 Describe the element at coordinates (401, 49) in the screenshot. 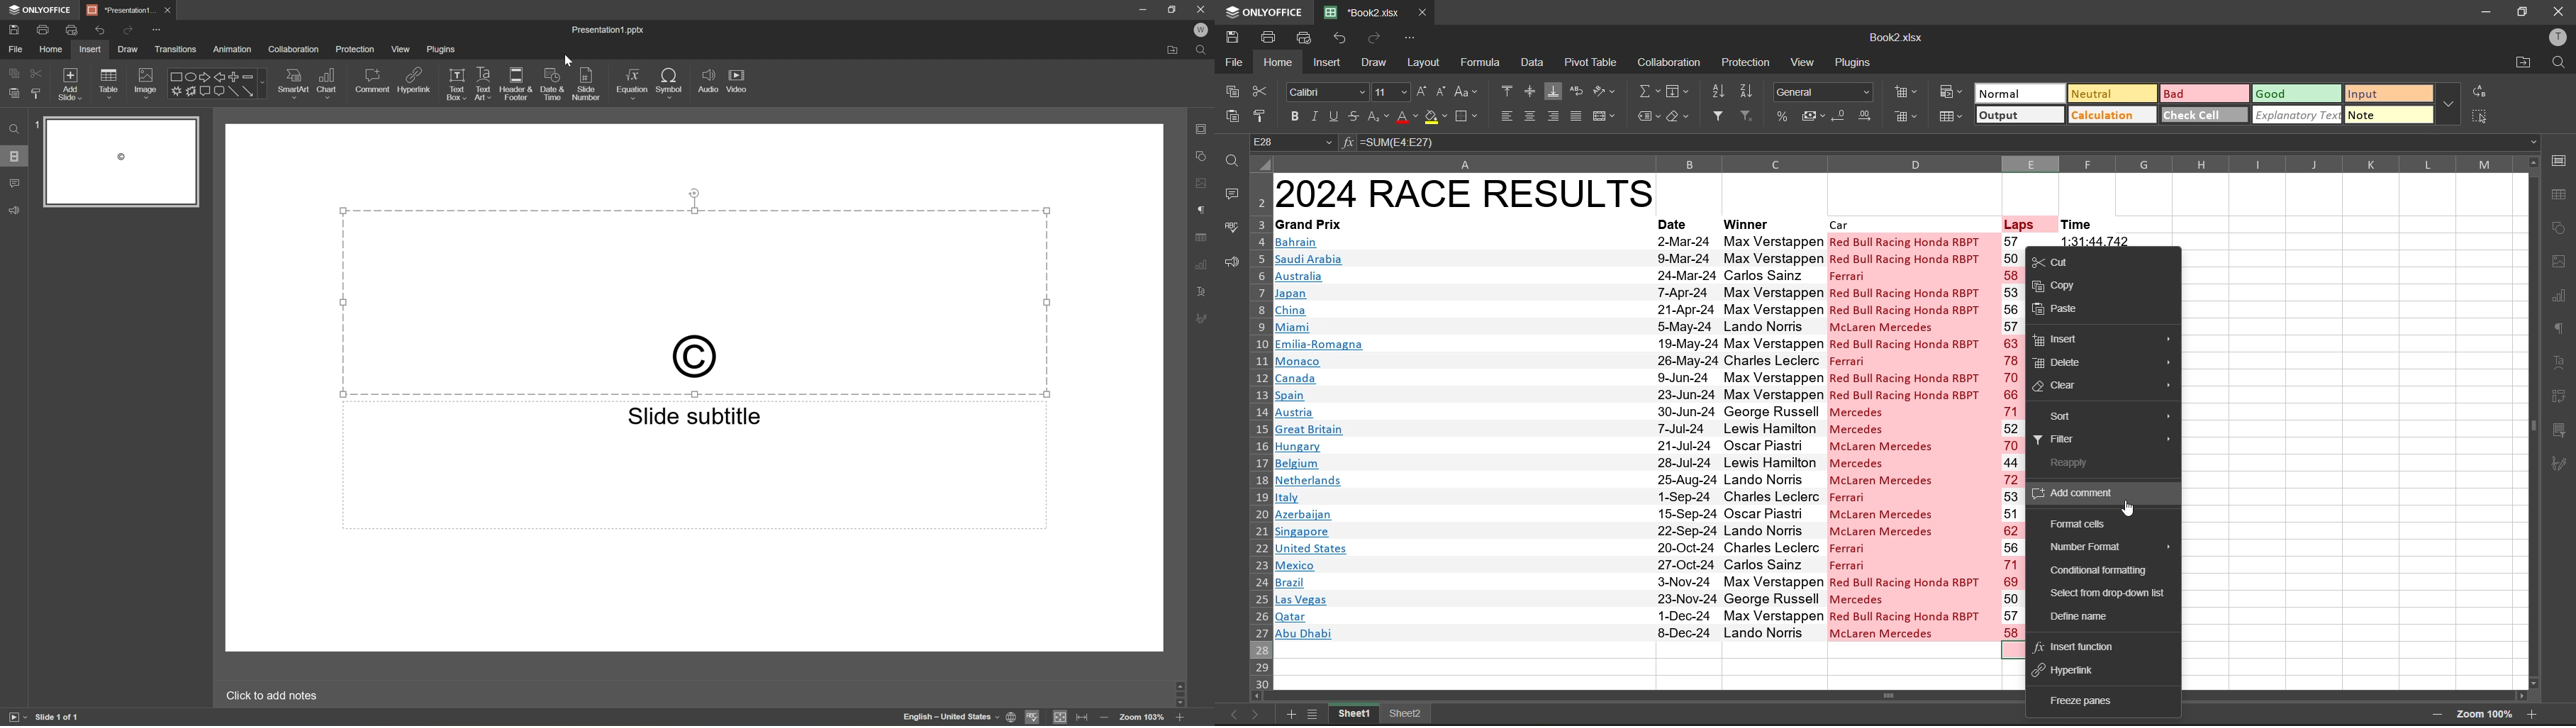

I see `View` at that location.